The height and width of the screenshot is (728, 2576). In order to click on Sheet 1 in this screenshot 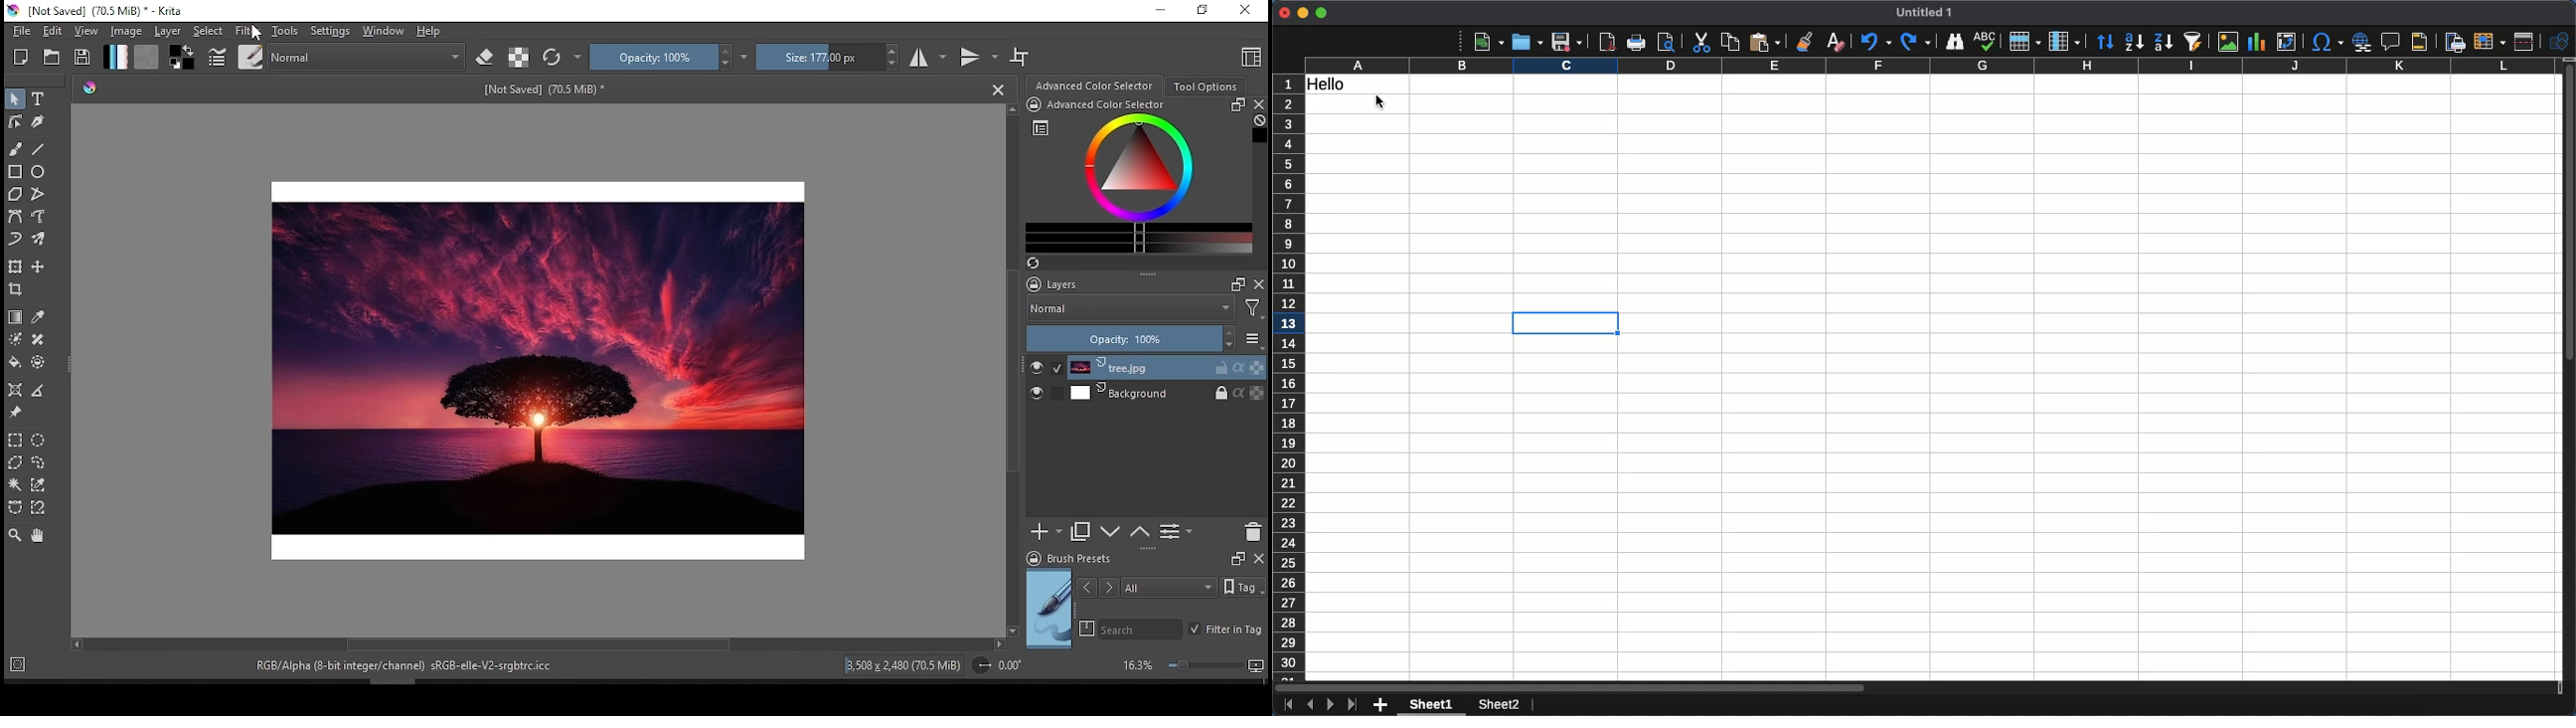, I will do `click(1434, 705)`.